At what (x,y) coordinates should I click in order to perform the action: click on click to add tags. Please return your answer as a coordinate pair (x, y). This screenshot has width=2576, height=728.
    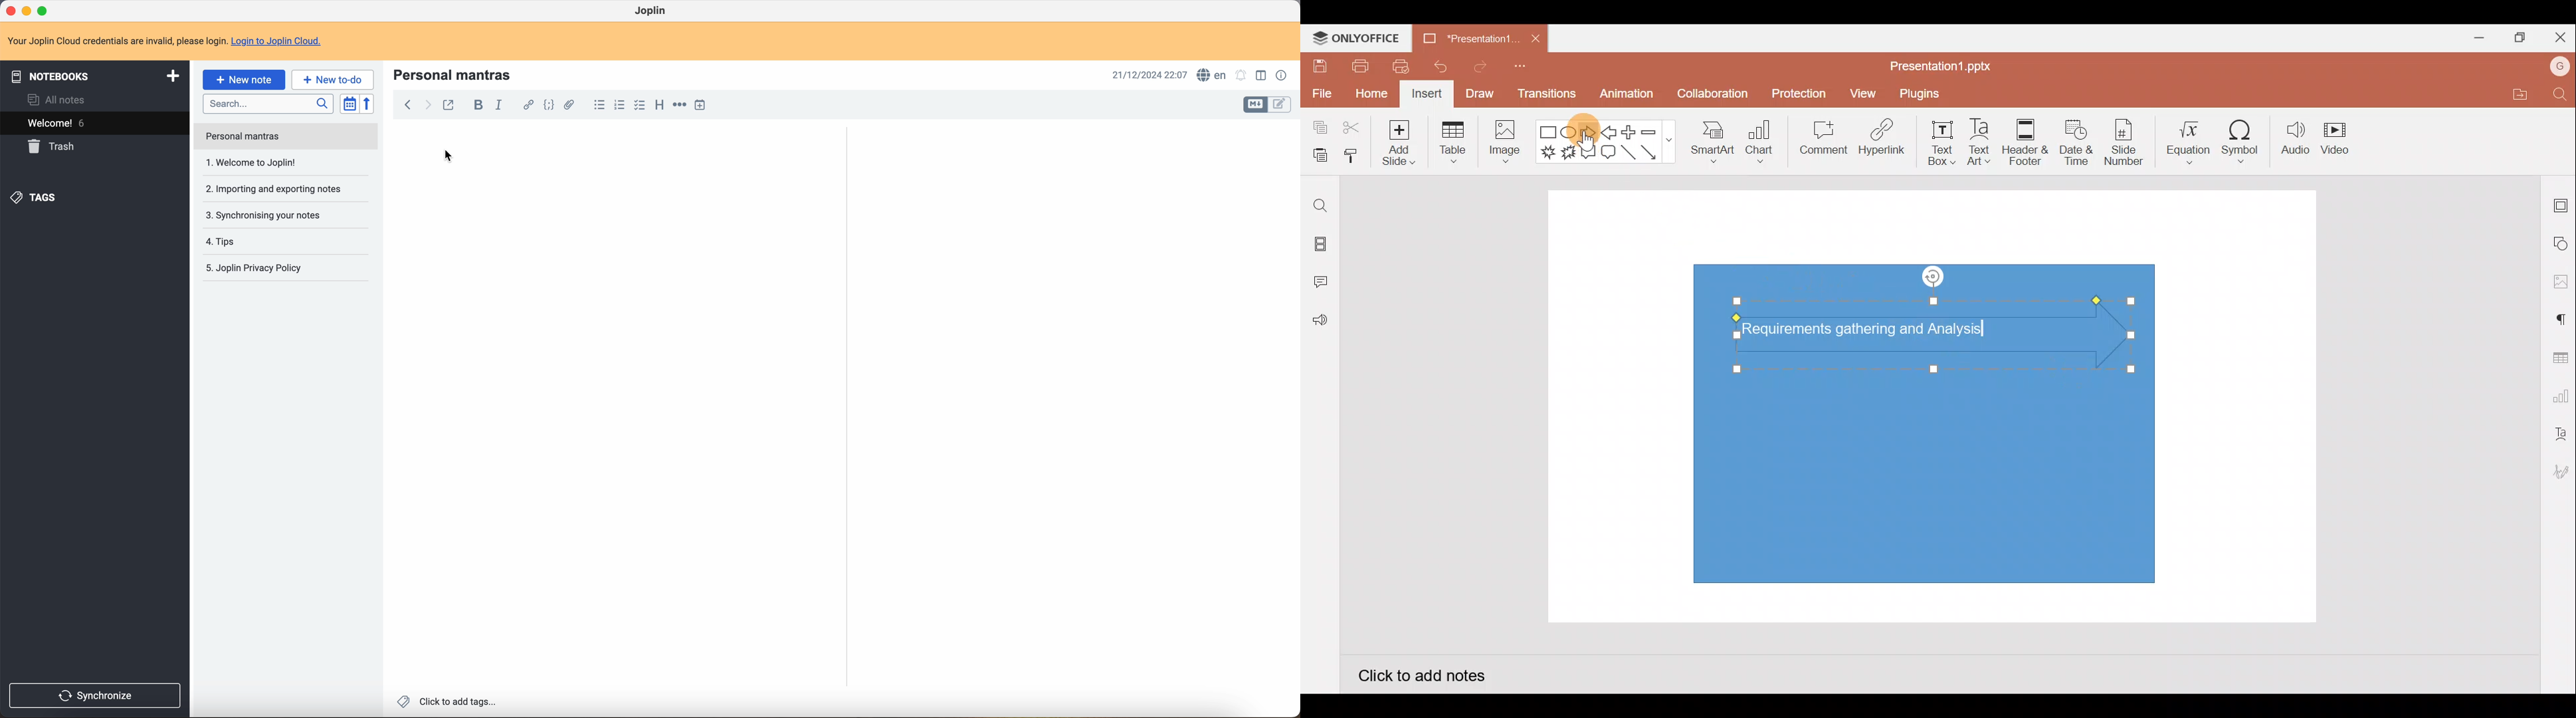
    Looking at the image, I should click on (445, 703).